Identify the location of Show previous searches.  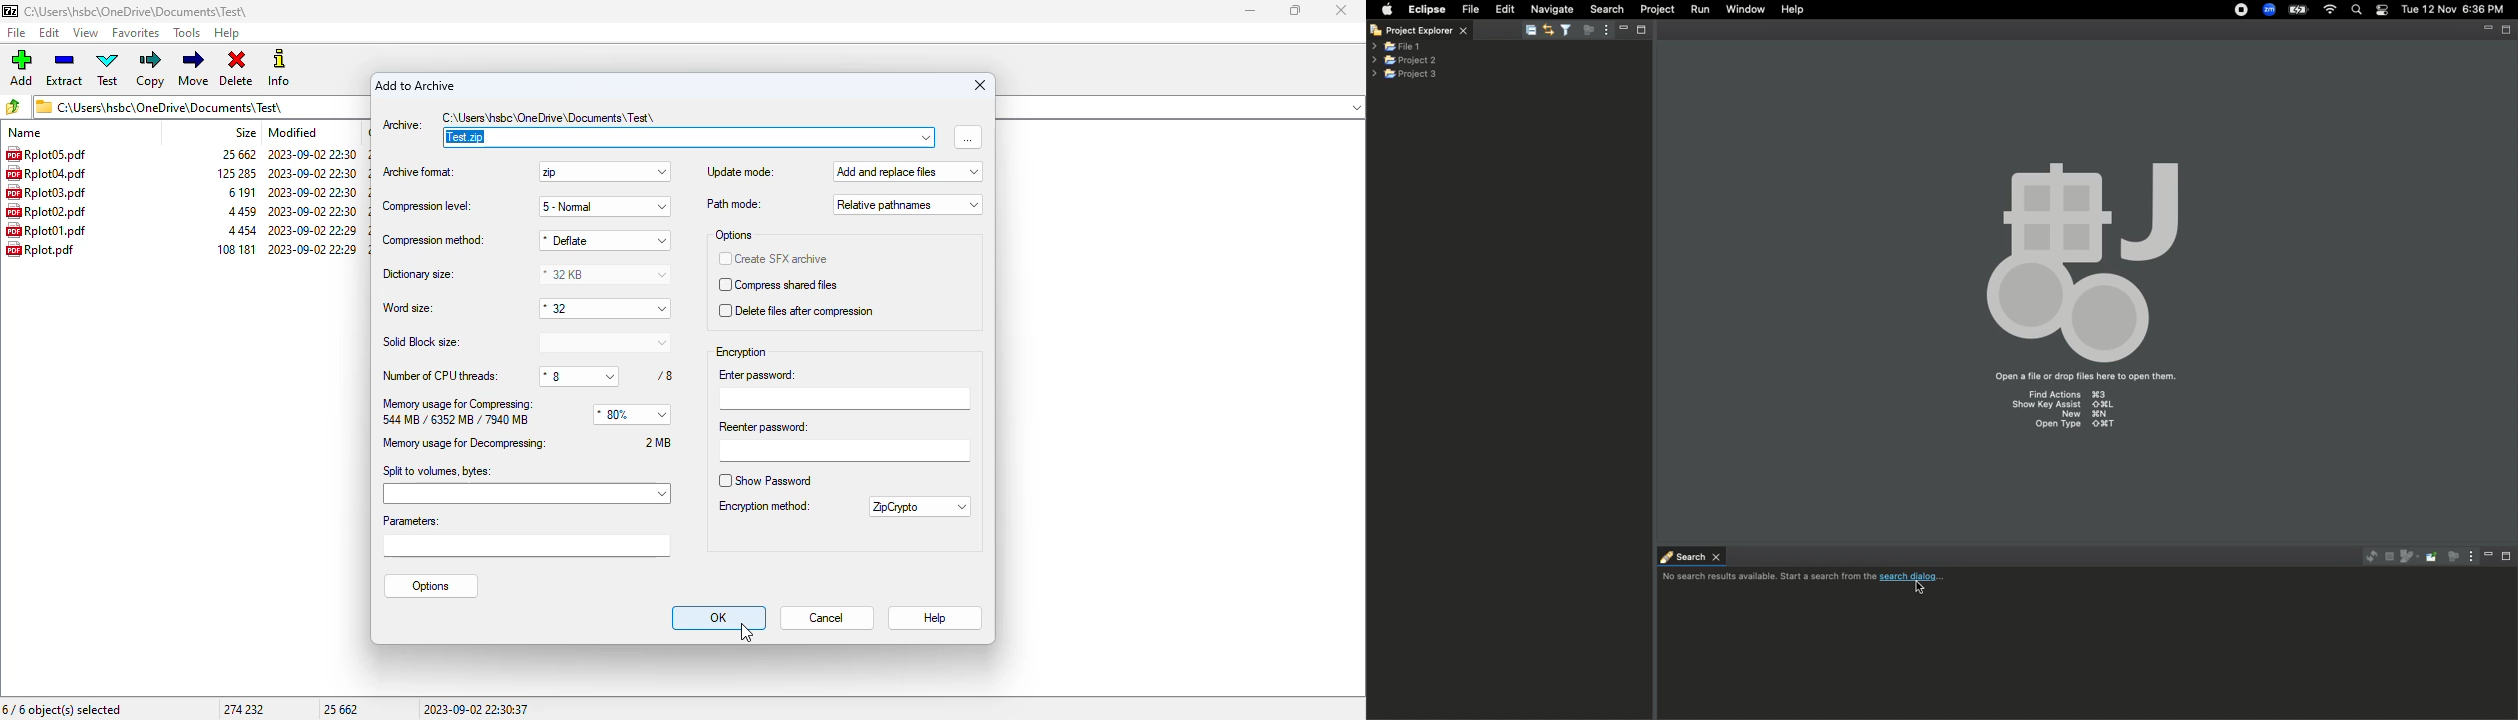
(2408, 557).